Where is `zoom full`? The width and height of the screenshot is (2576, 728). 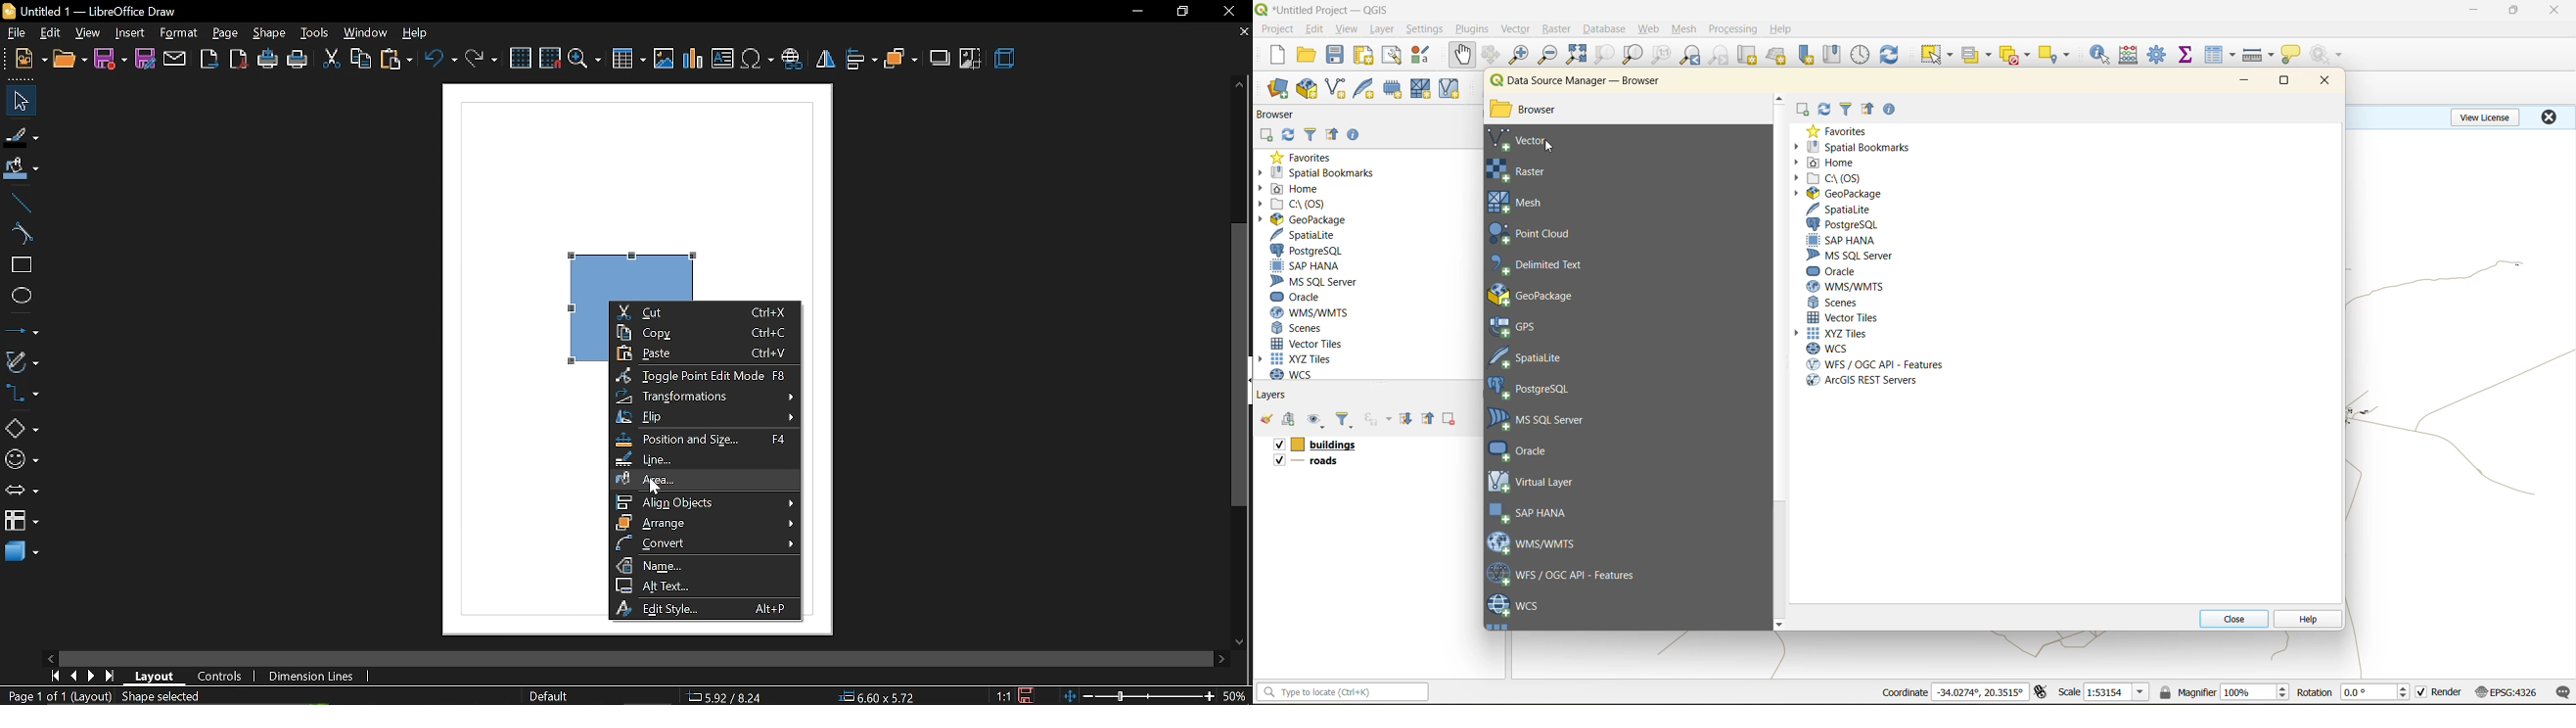
zoom full is located at coordinates (1576, 54).